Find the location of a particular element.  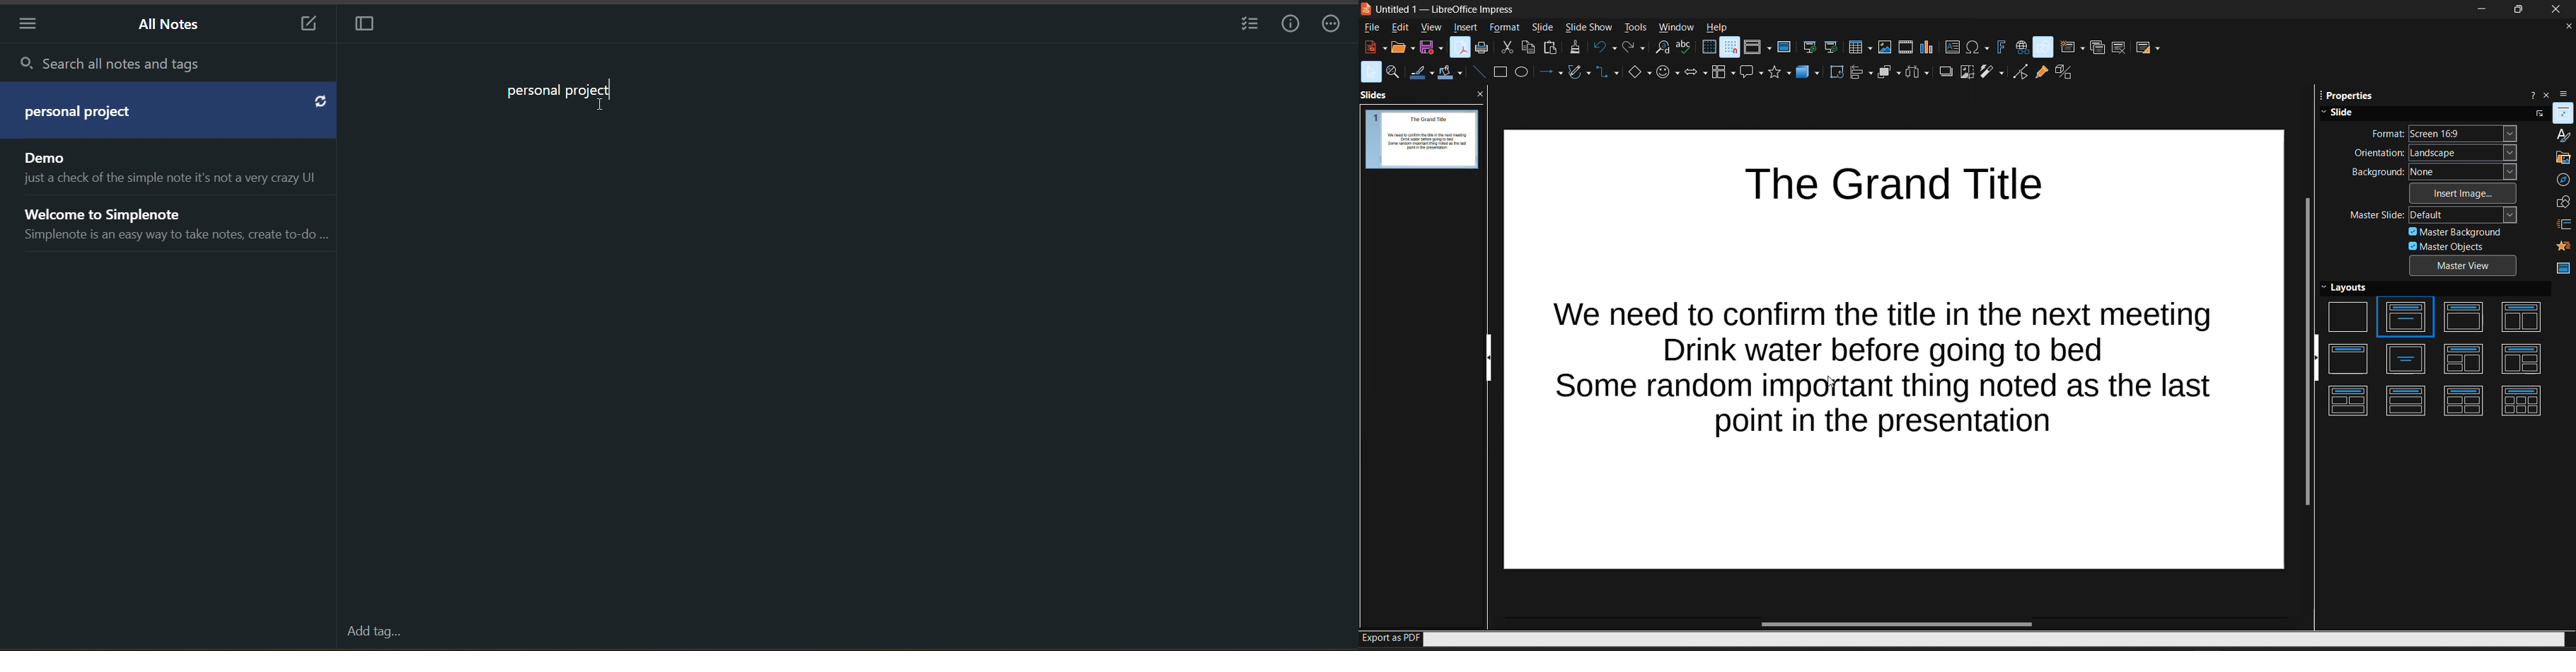

3d objects is located at coordinates (1809, 73).